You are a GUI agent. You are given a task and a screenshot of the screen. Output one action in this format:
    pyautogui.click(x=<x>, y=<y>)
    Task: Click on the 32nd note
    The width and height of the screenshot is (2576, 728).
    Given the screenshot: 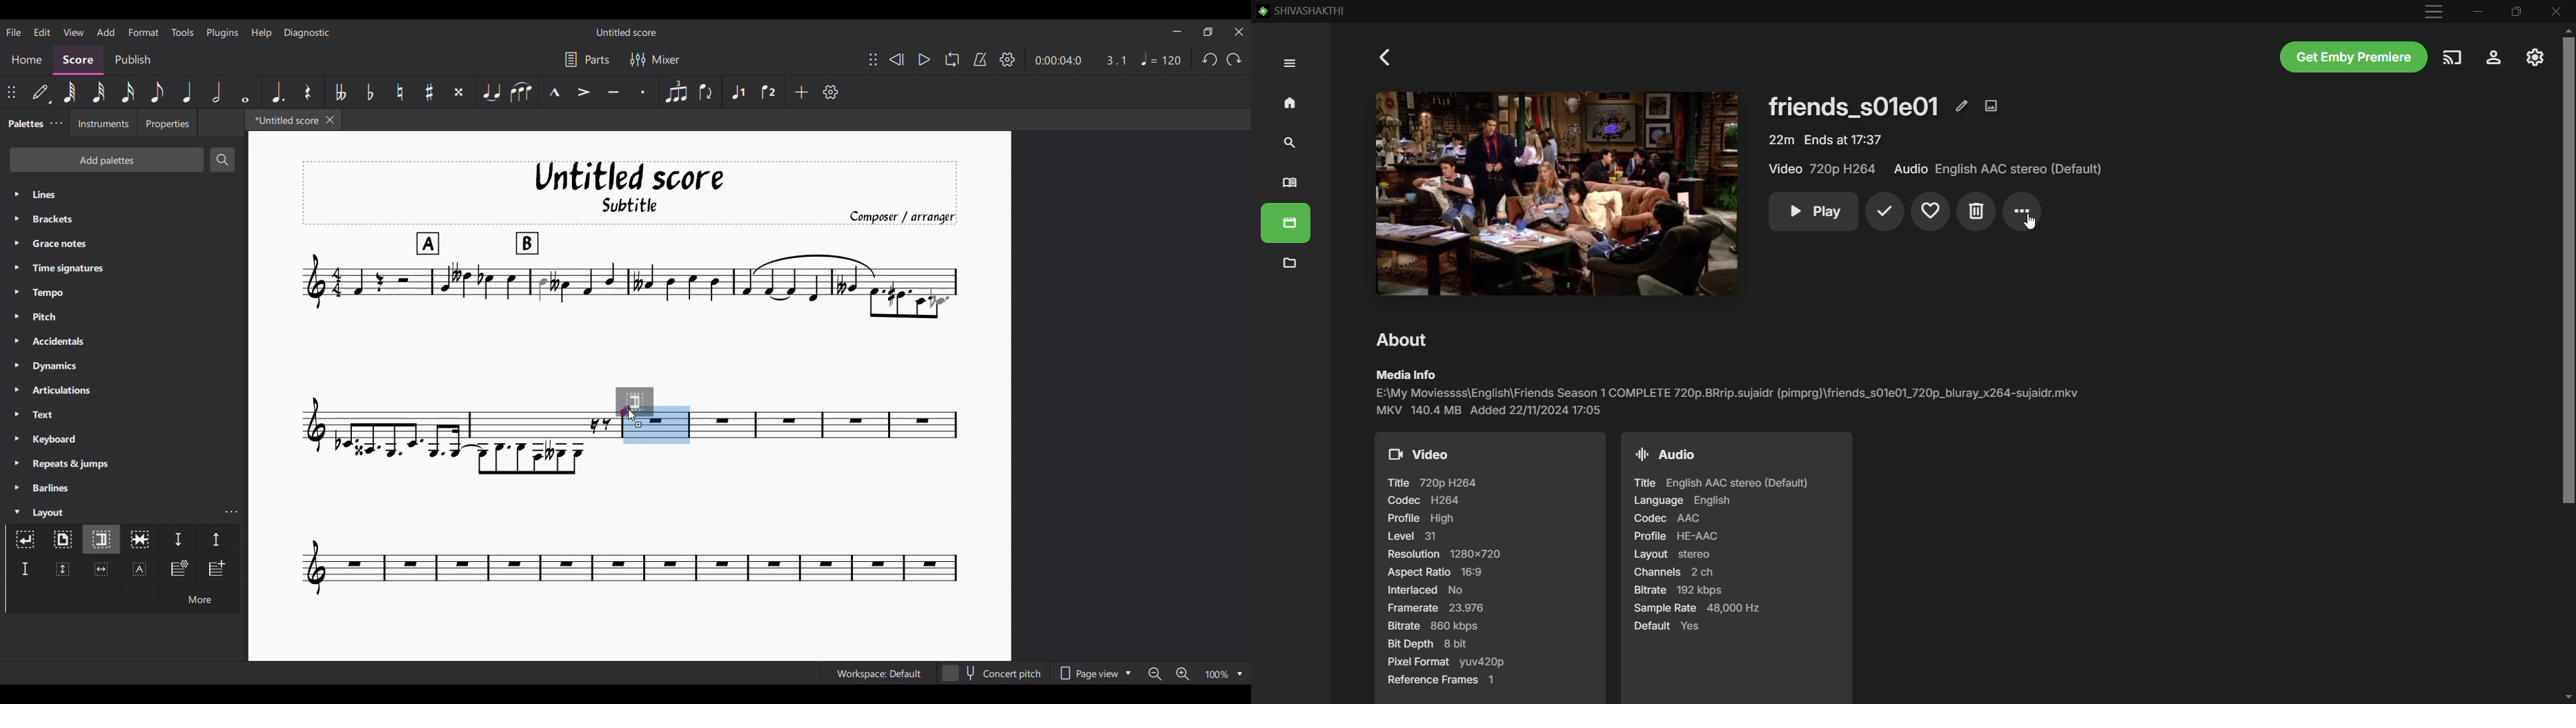 What is the action you would take?
    pyautogui.click(x=98, y=92)
    